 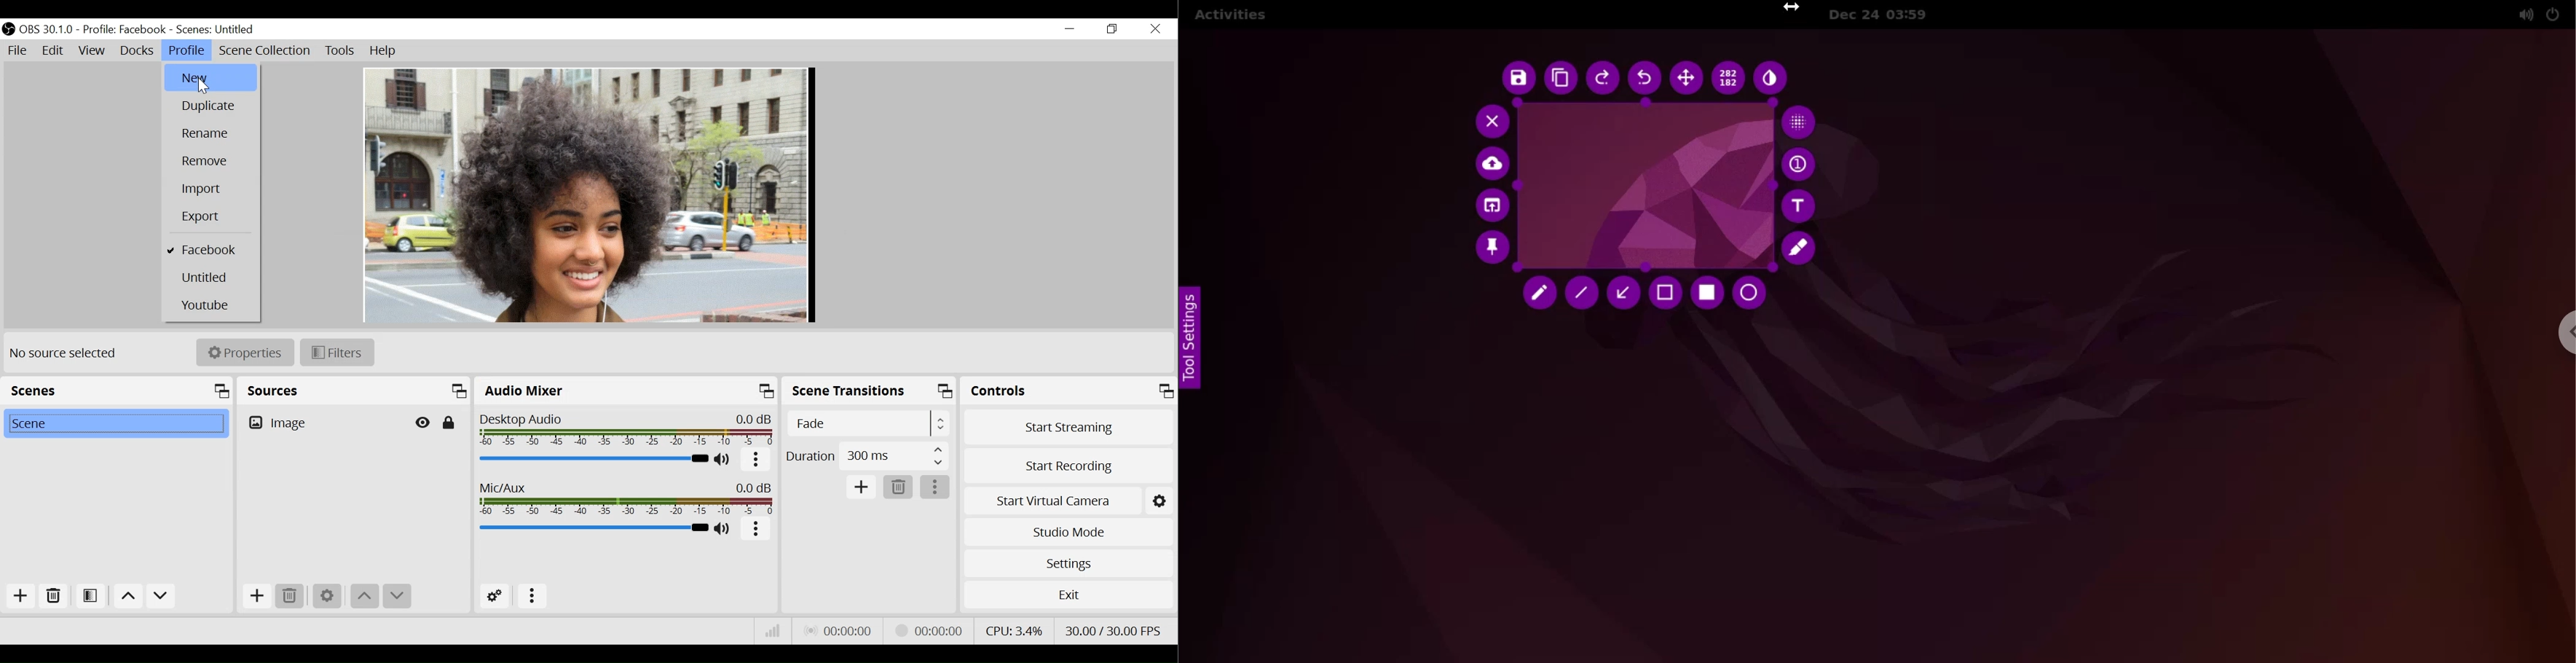 I want to click on More options, so click(x=936, y=487).